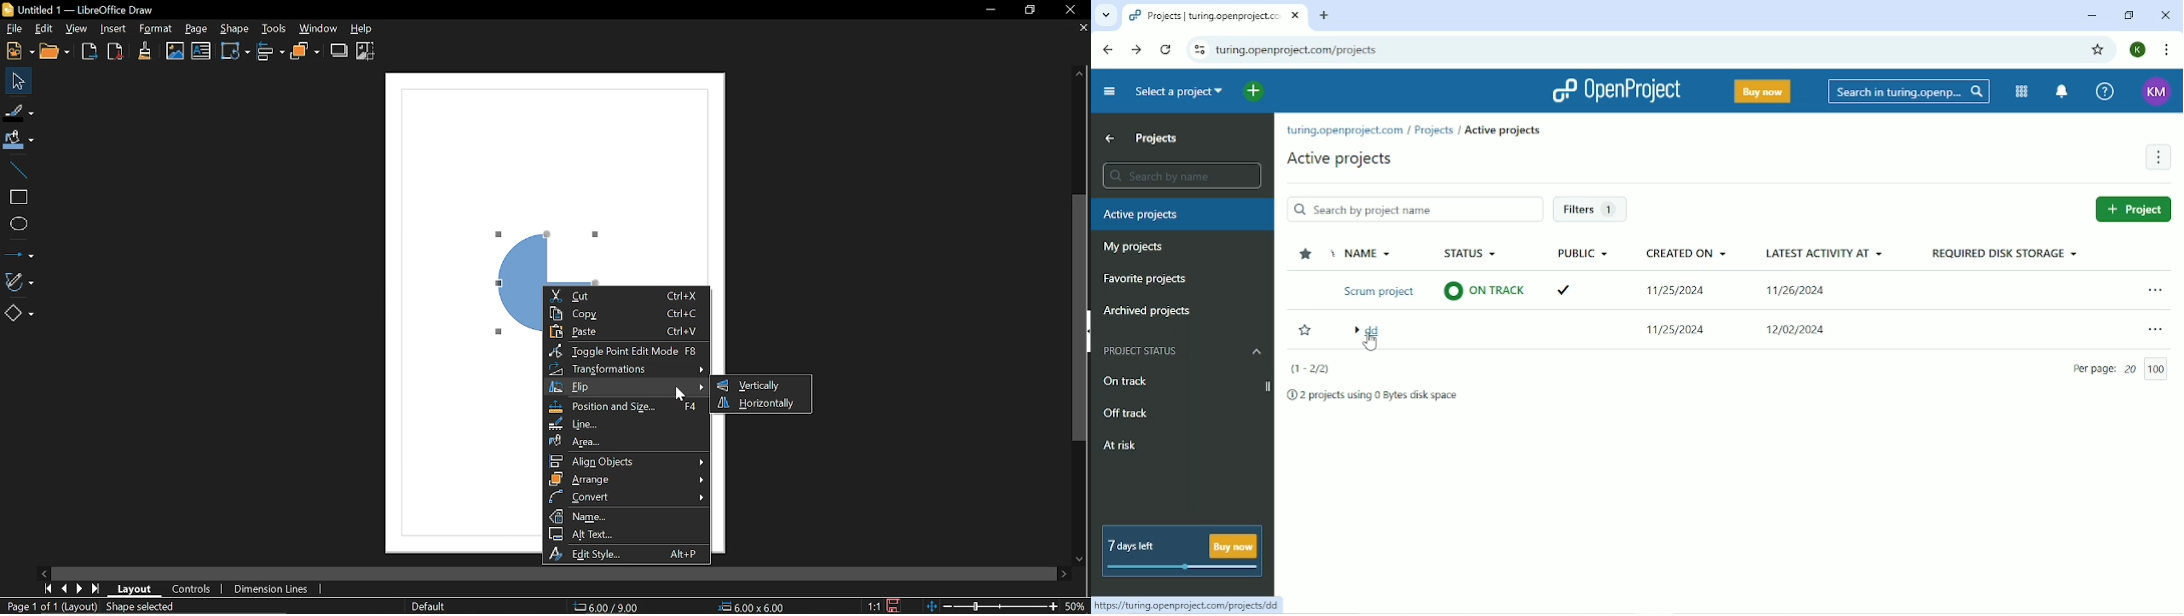 Image resolution: width=2184 pixels, height=616 pixels. What do you see at coordinates (1143, 279) in the screenshot?
I see `Favorite projects` at bounding box center [1143, 279].